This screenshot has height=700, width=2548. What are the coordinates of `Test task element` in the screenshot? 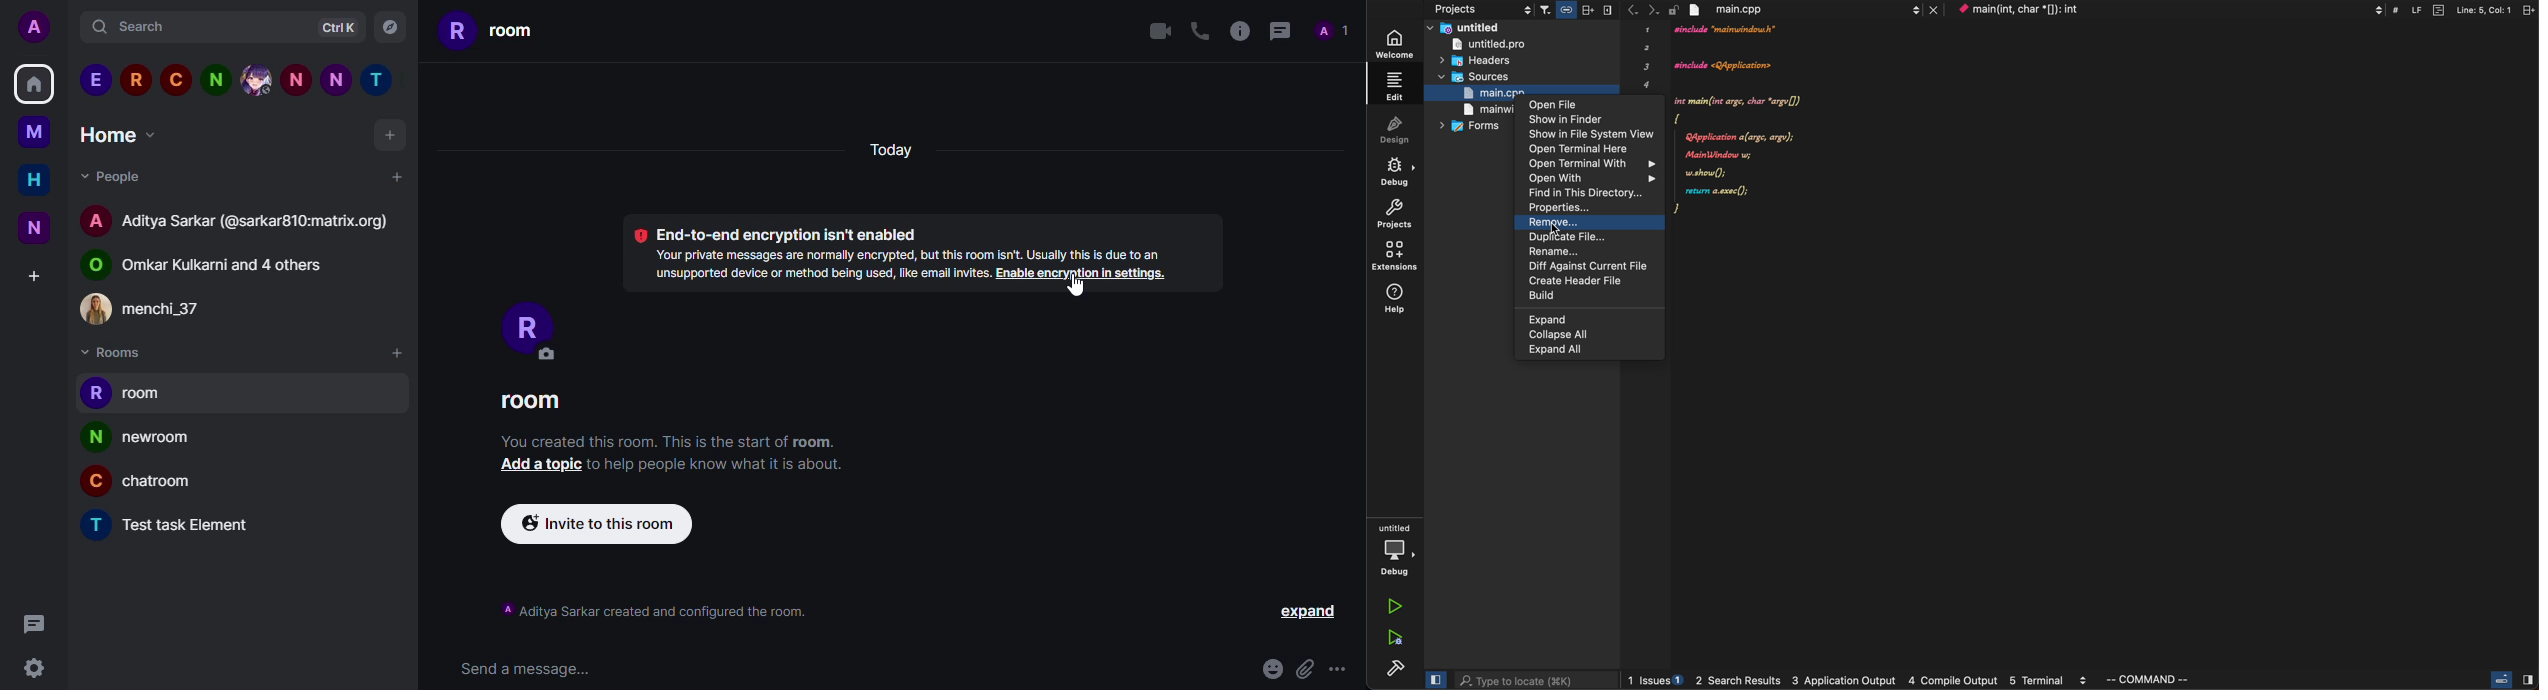 It's located at (167, 524).